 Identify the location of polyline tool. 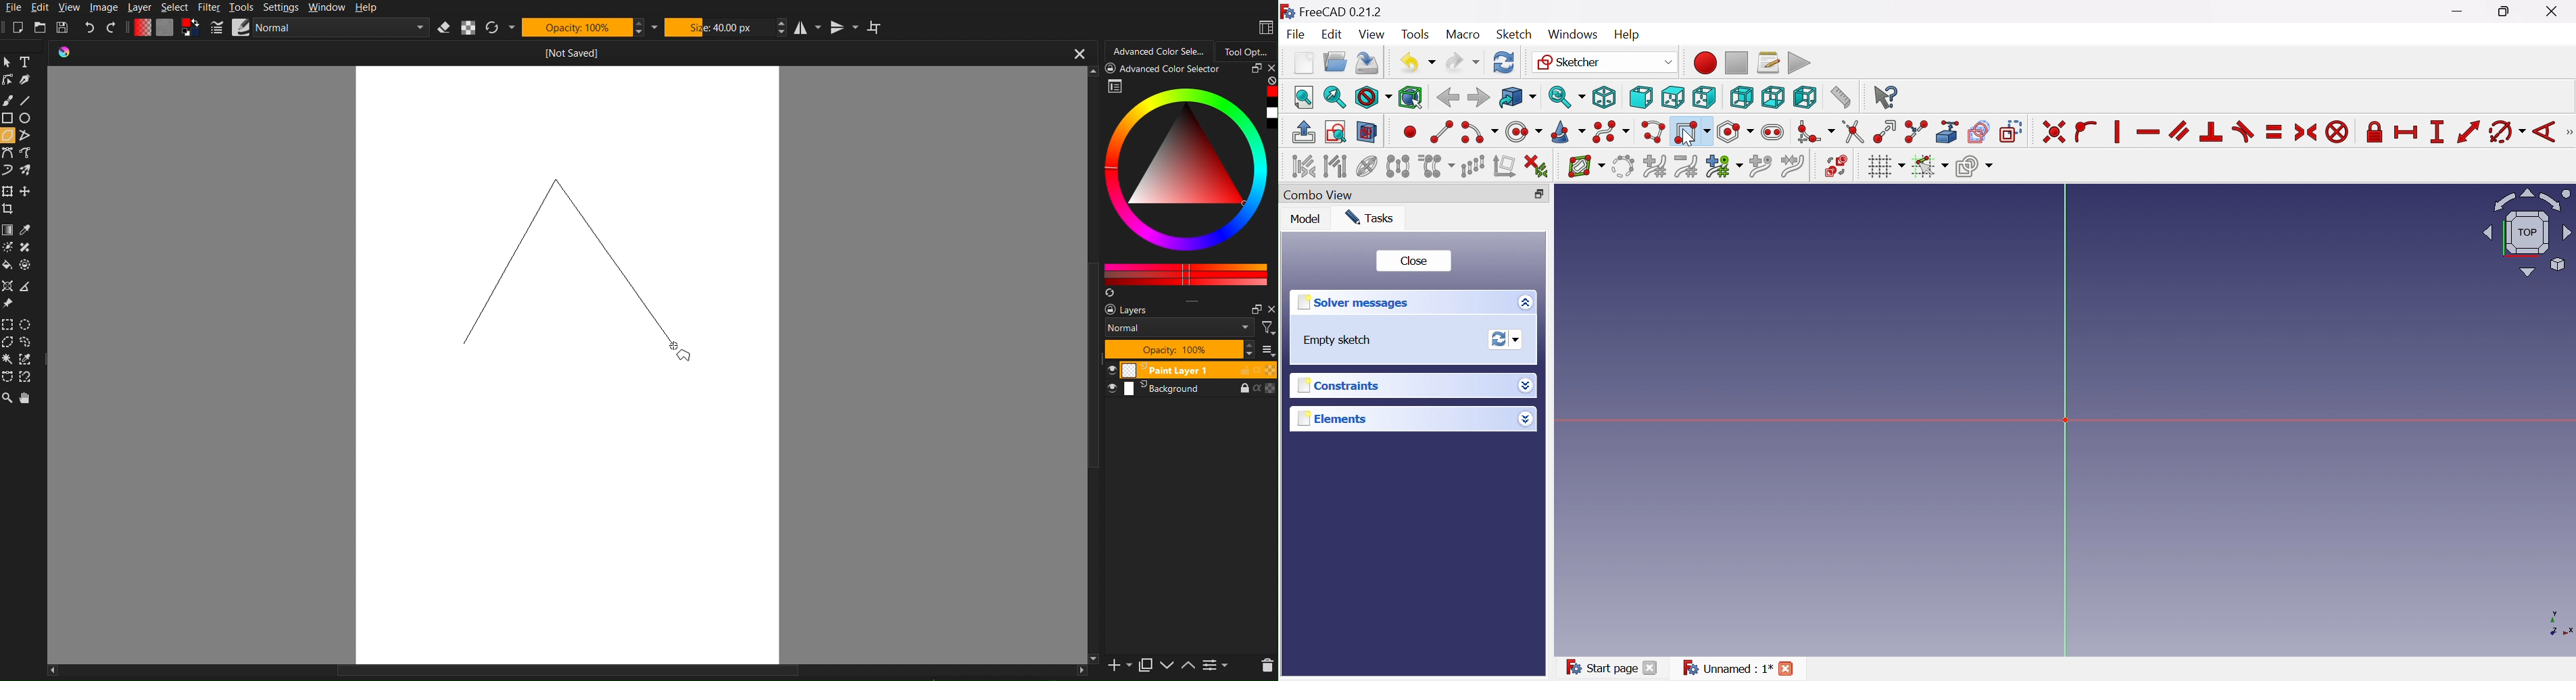
(27, 135).